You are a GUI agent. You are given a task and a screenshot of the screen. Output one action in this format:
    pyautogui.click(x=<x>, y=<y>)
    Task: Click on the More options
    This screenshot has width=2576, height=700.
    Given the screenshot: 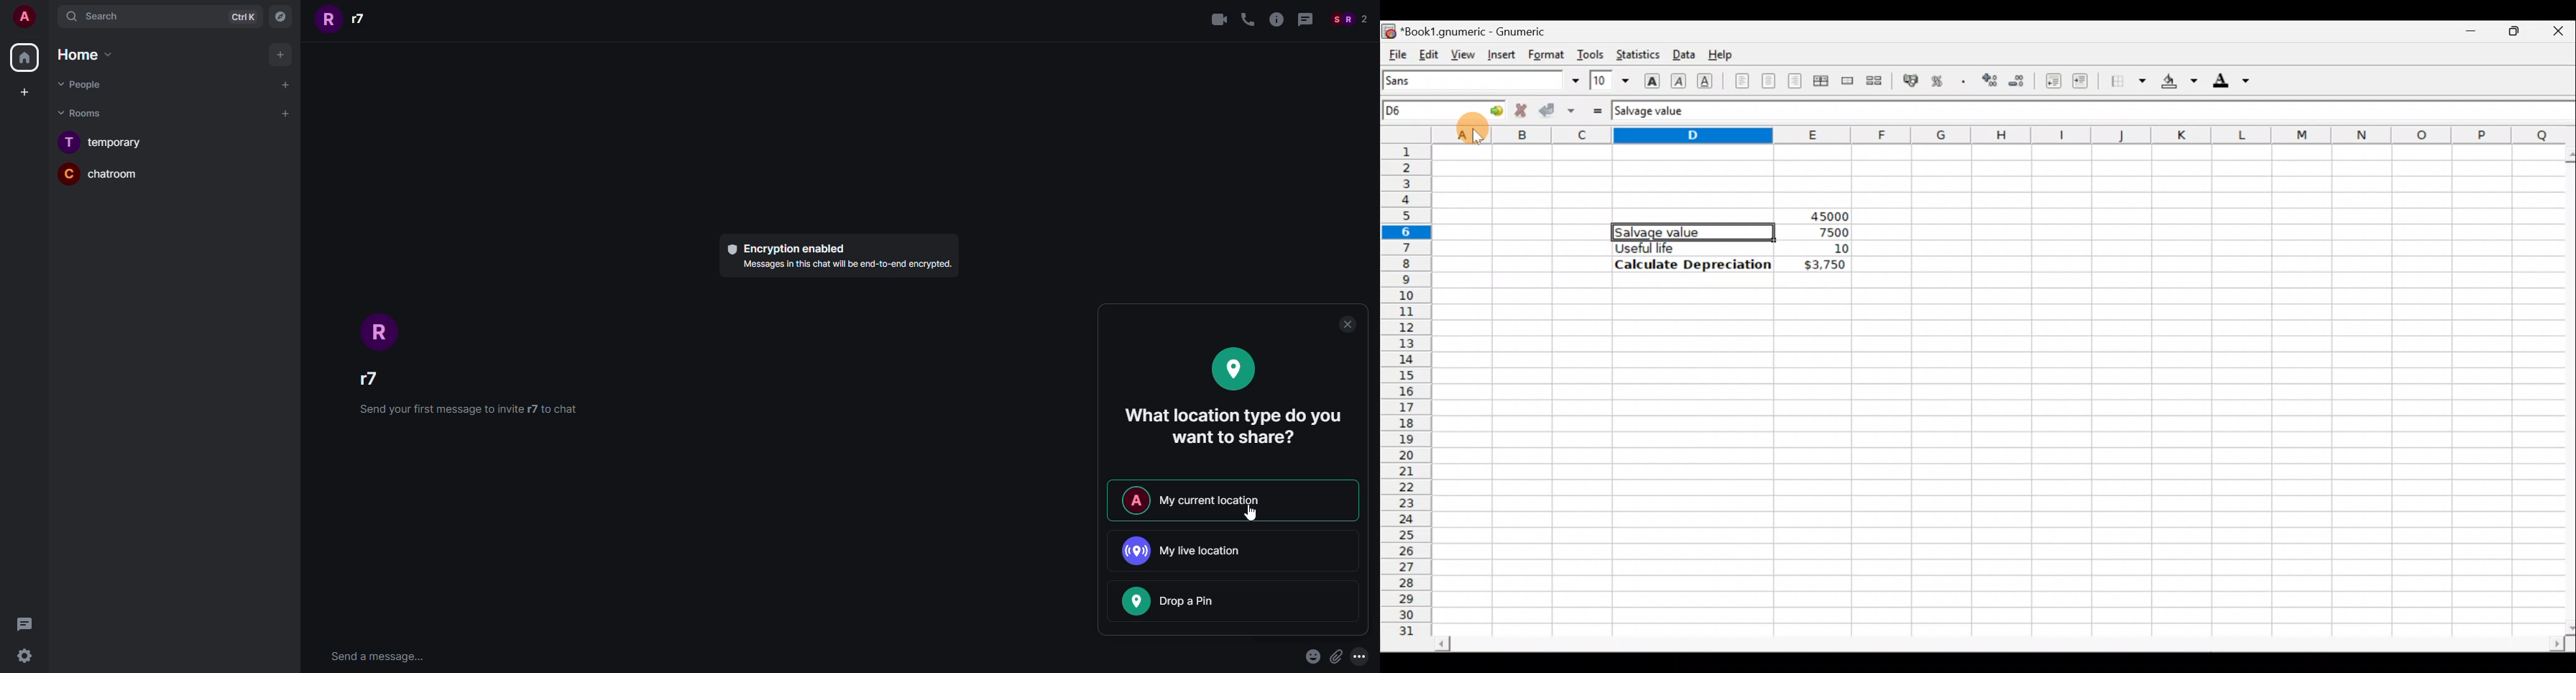 What is the action you would take?
    pyautogui.click(x=1361, y=656)
    